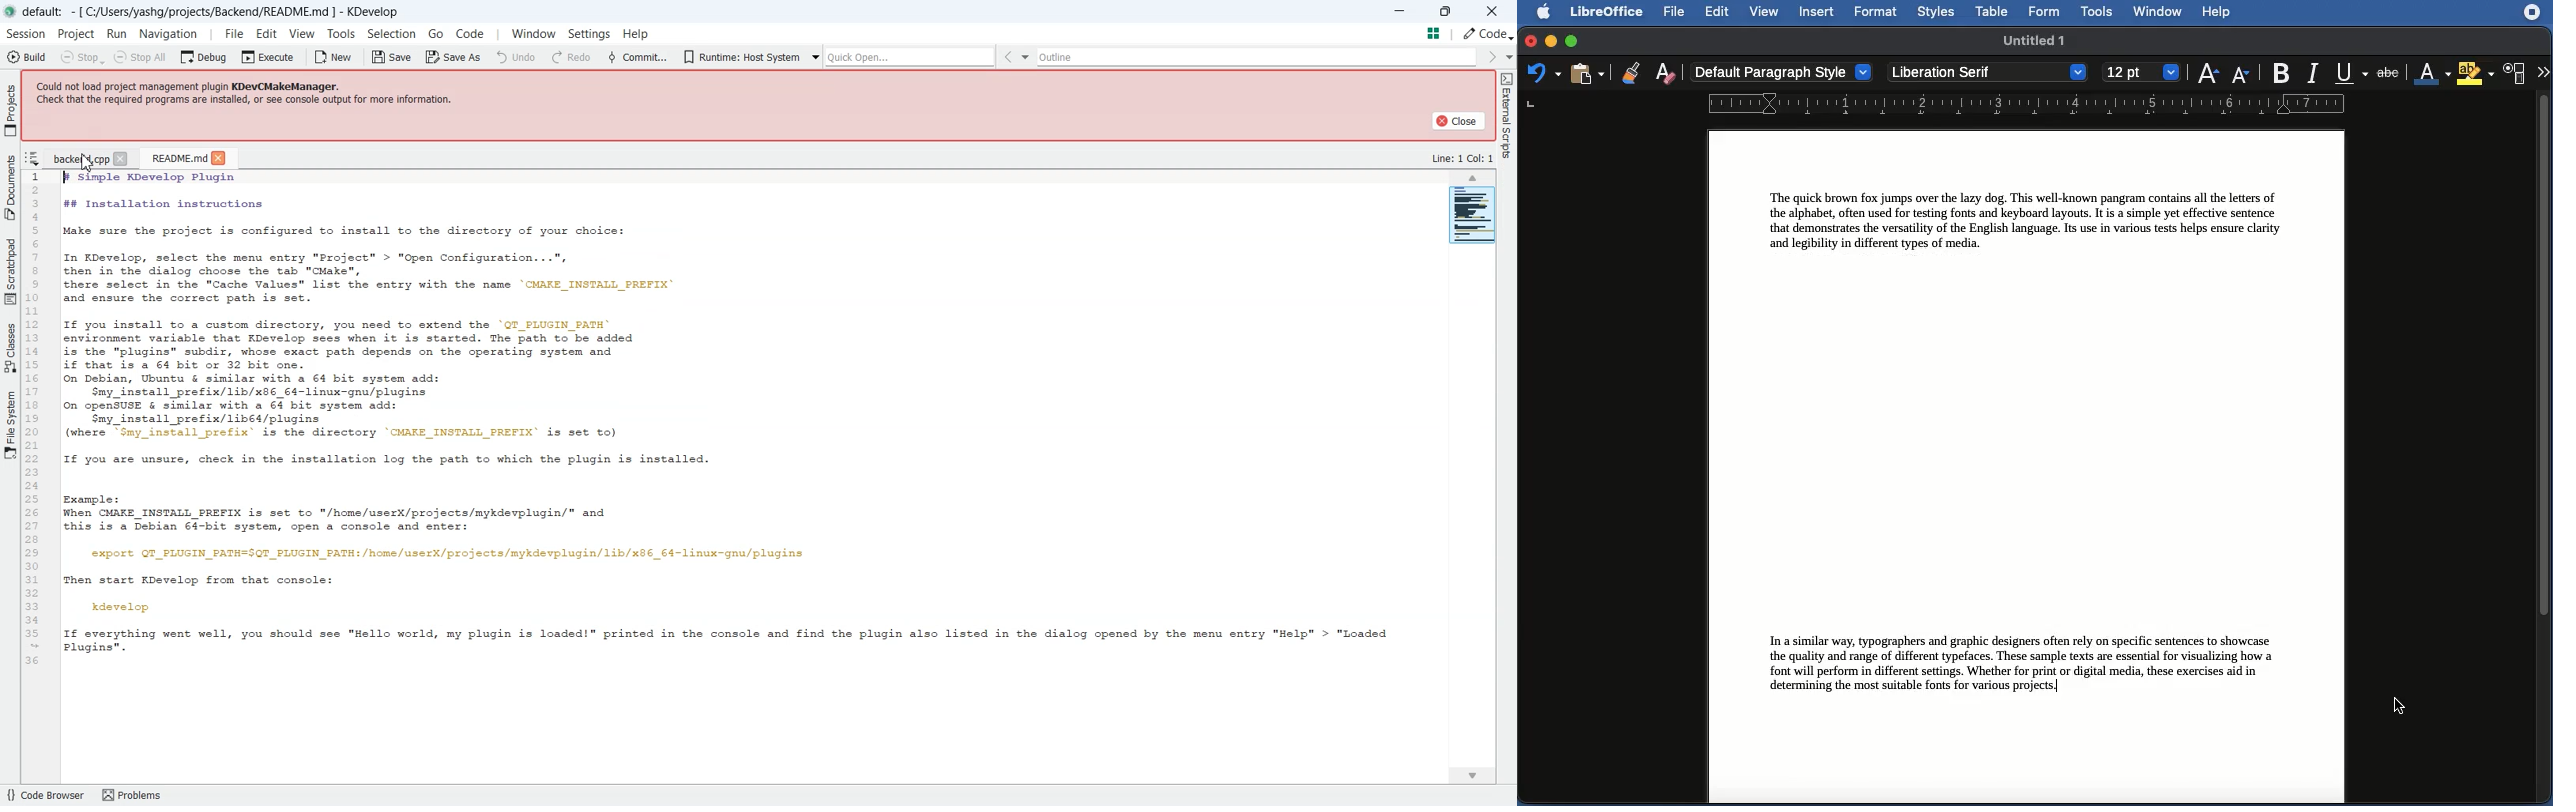  I want to click on Help, so click(2217, 13).